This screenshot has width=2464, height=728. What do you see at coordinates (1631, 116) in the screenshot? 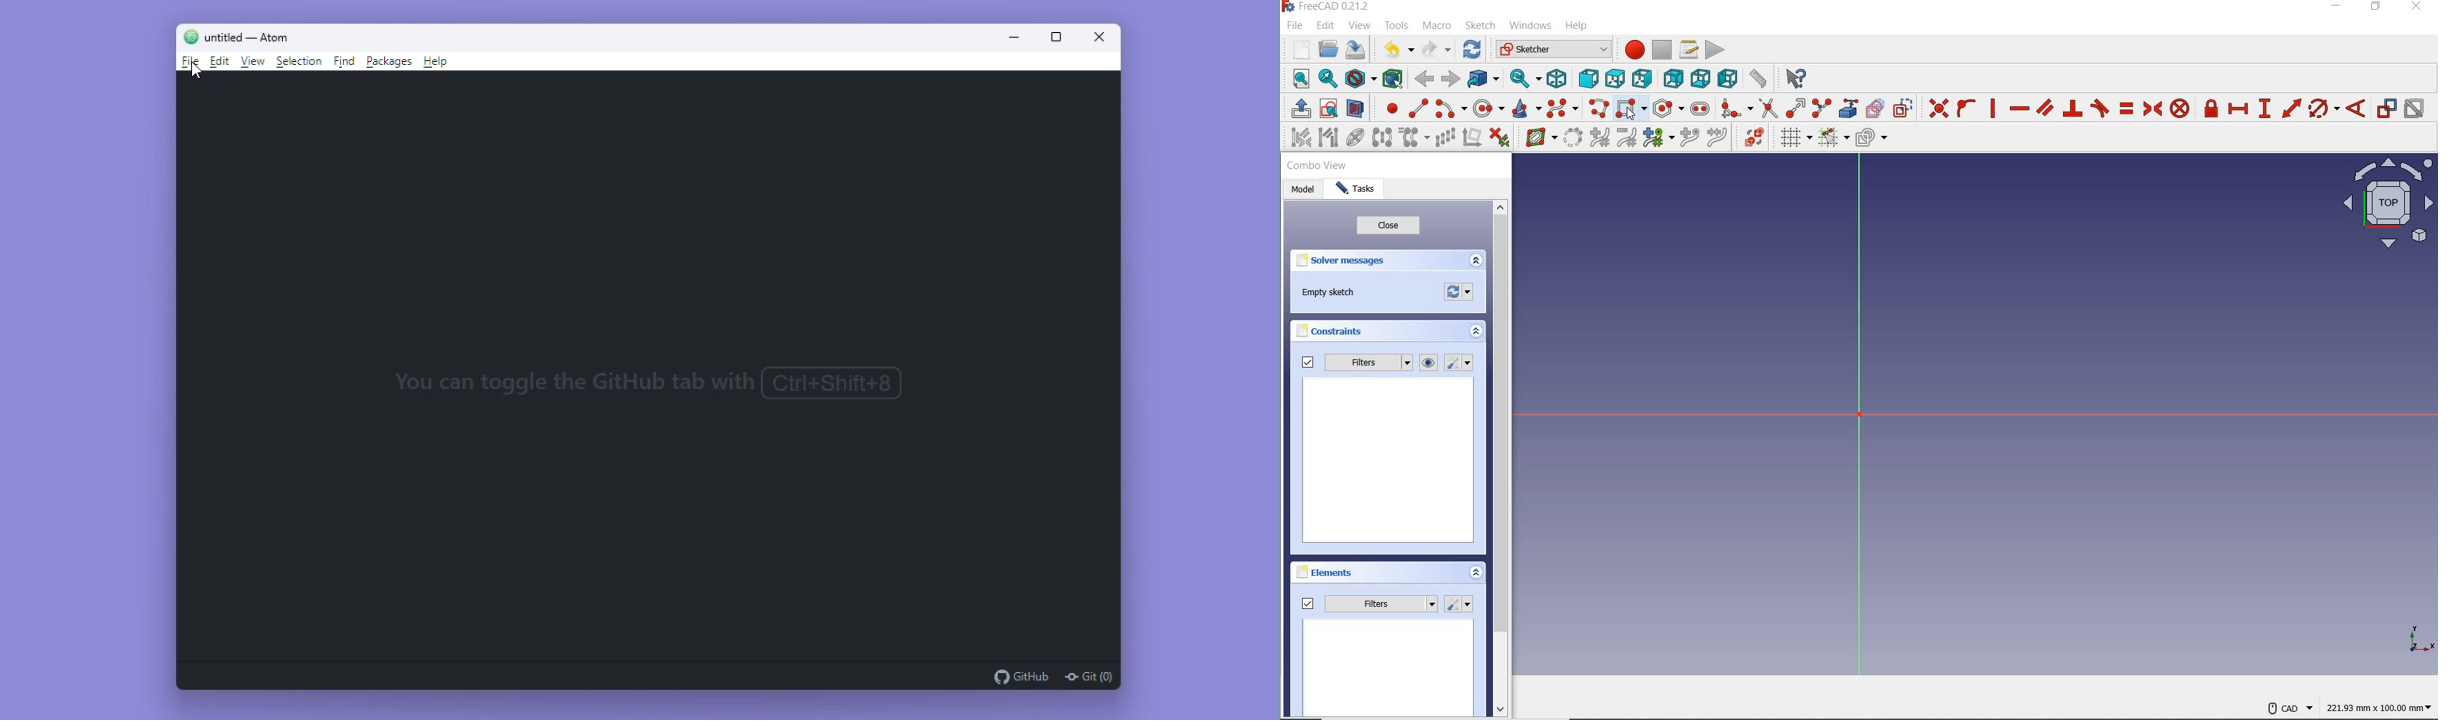
I see `cursor location at create rectangle option` at bounding box center [1631, 116].